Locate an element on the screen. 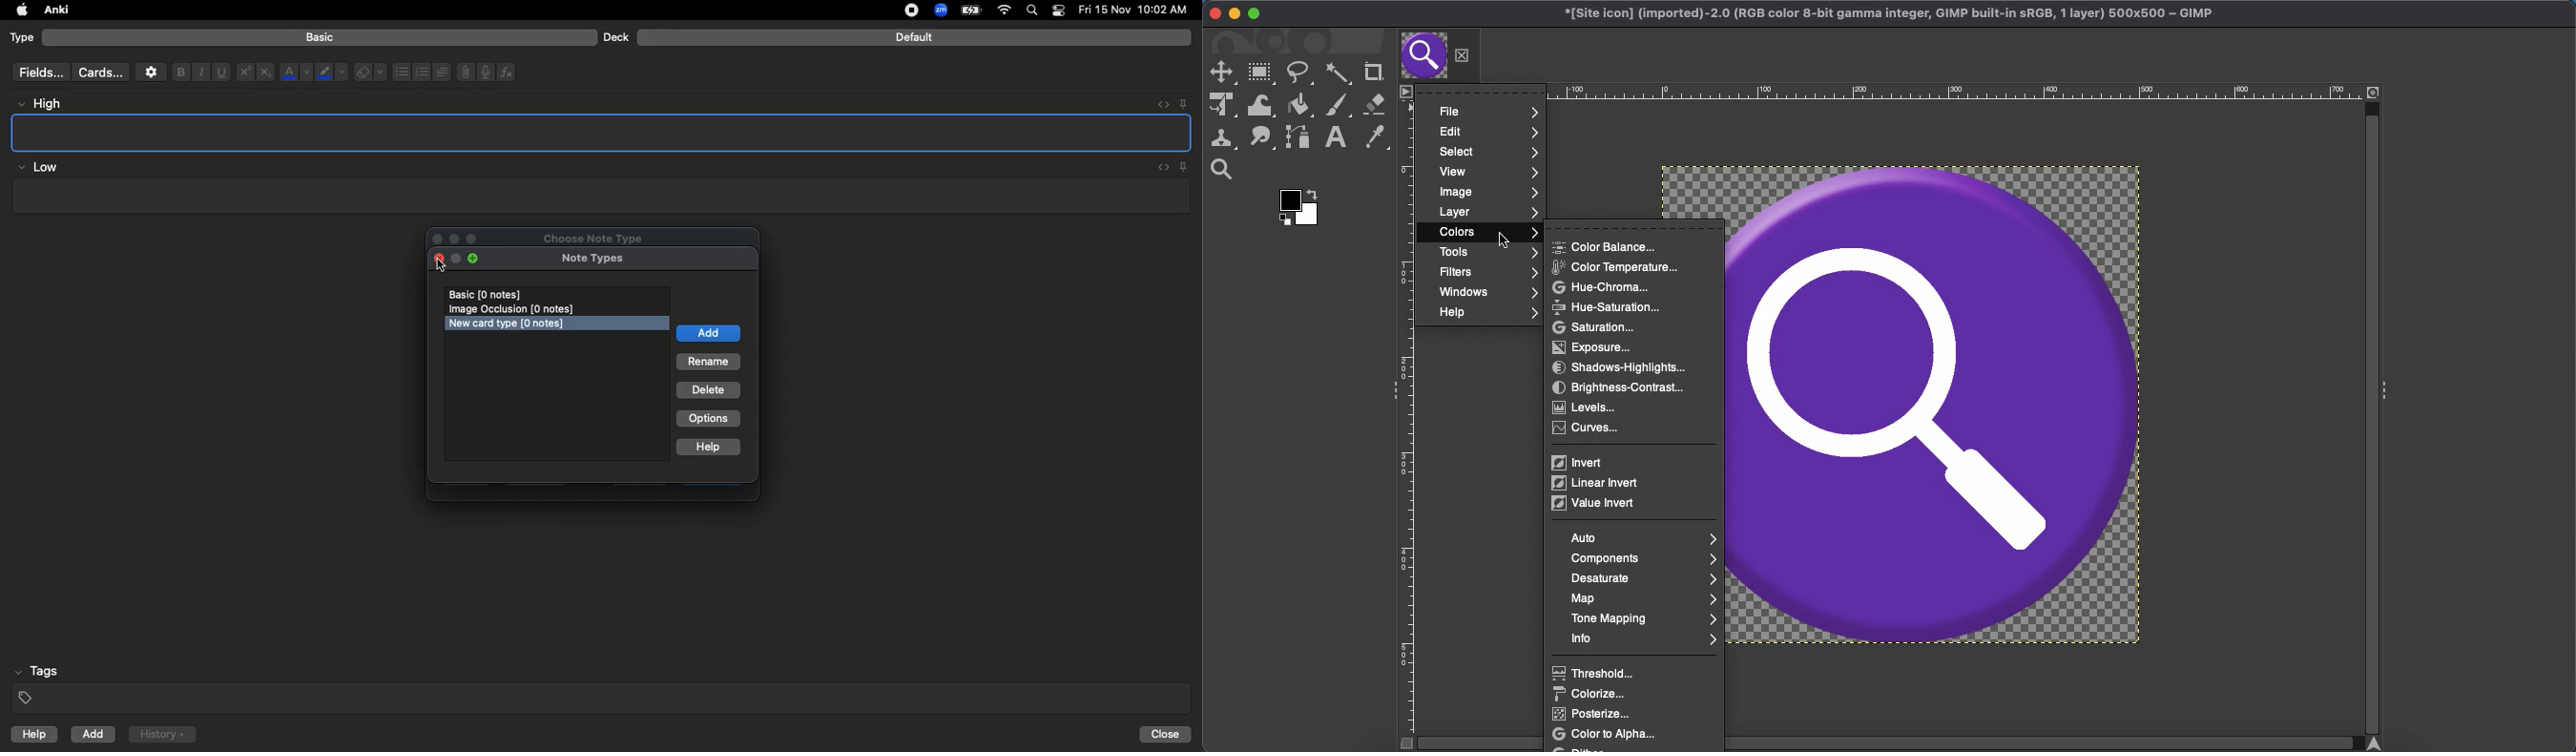  Delete is located at coordinates (709, 391).